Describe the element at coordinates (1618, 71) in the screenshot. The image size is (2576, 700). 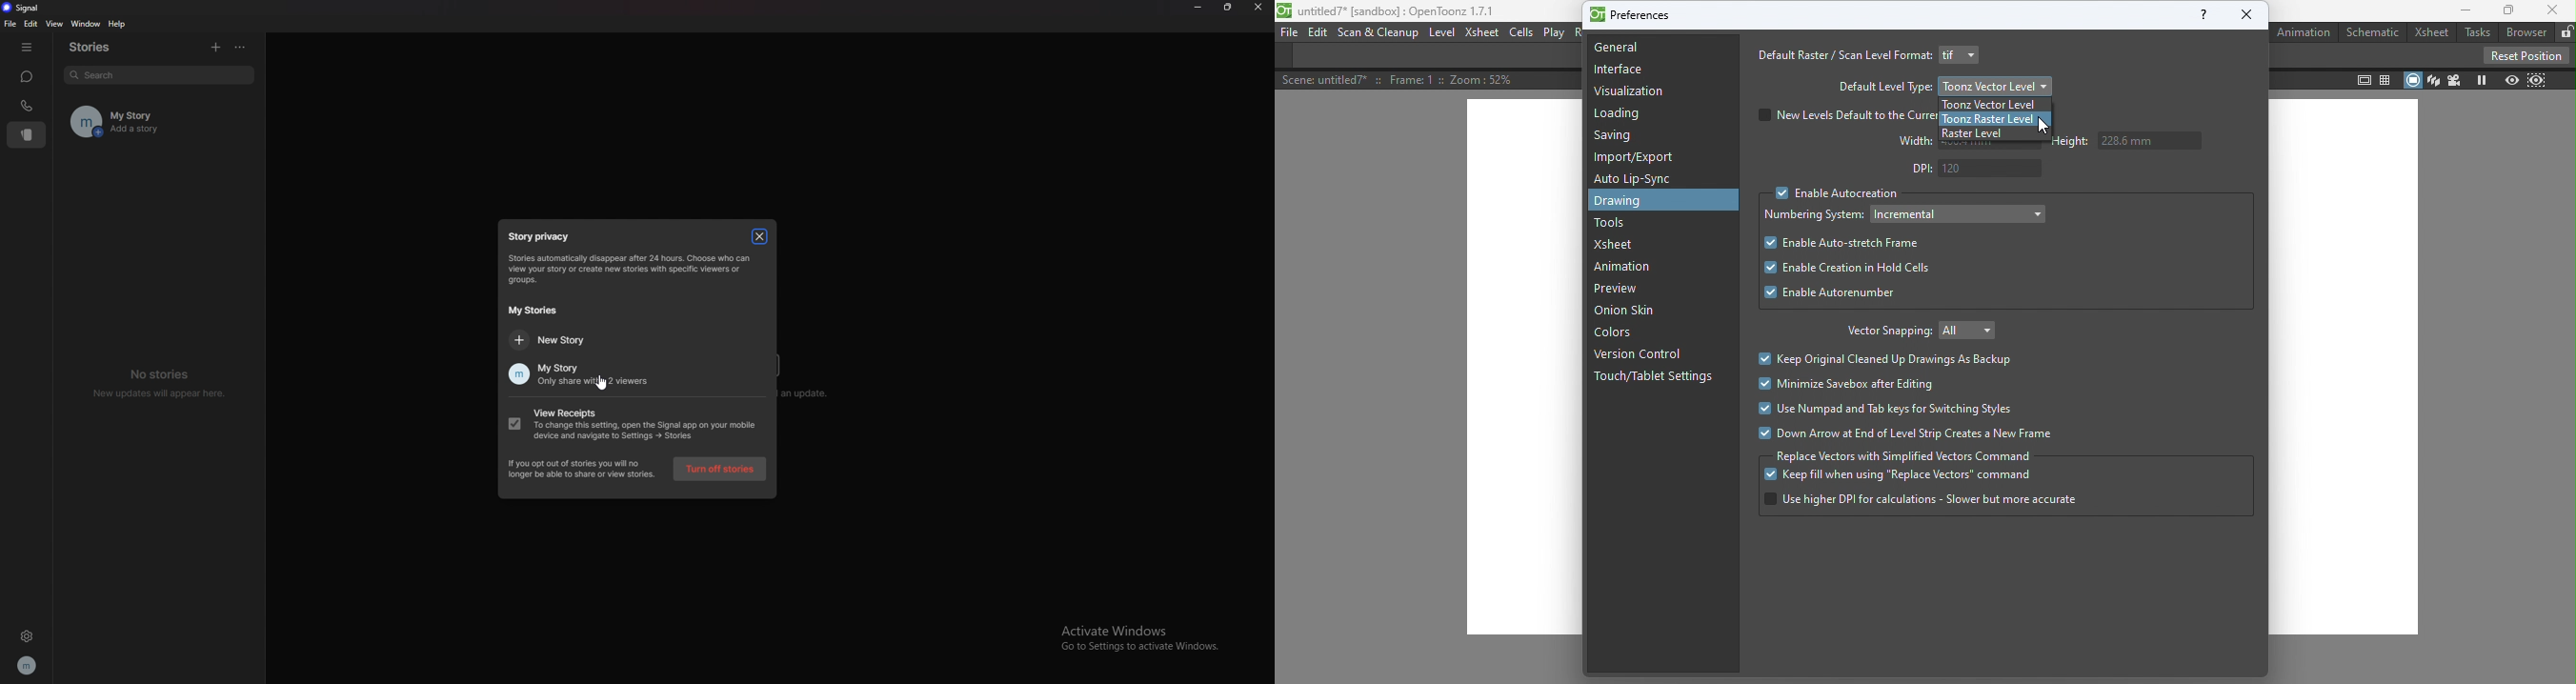
I see `Interface` at that location.